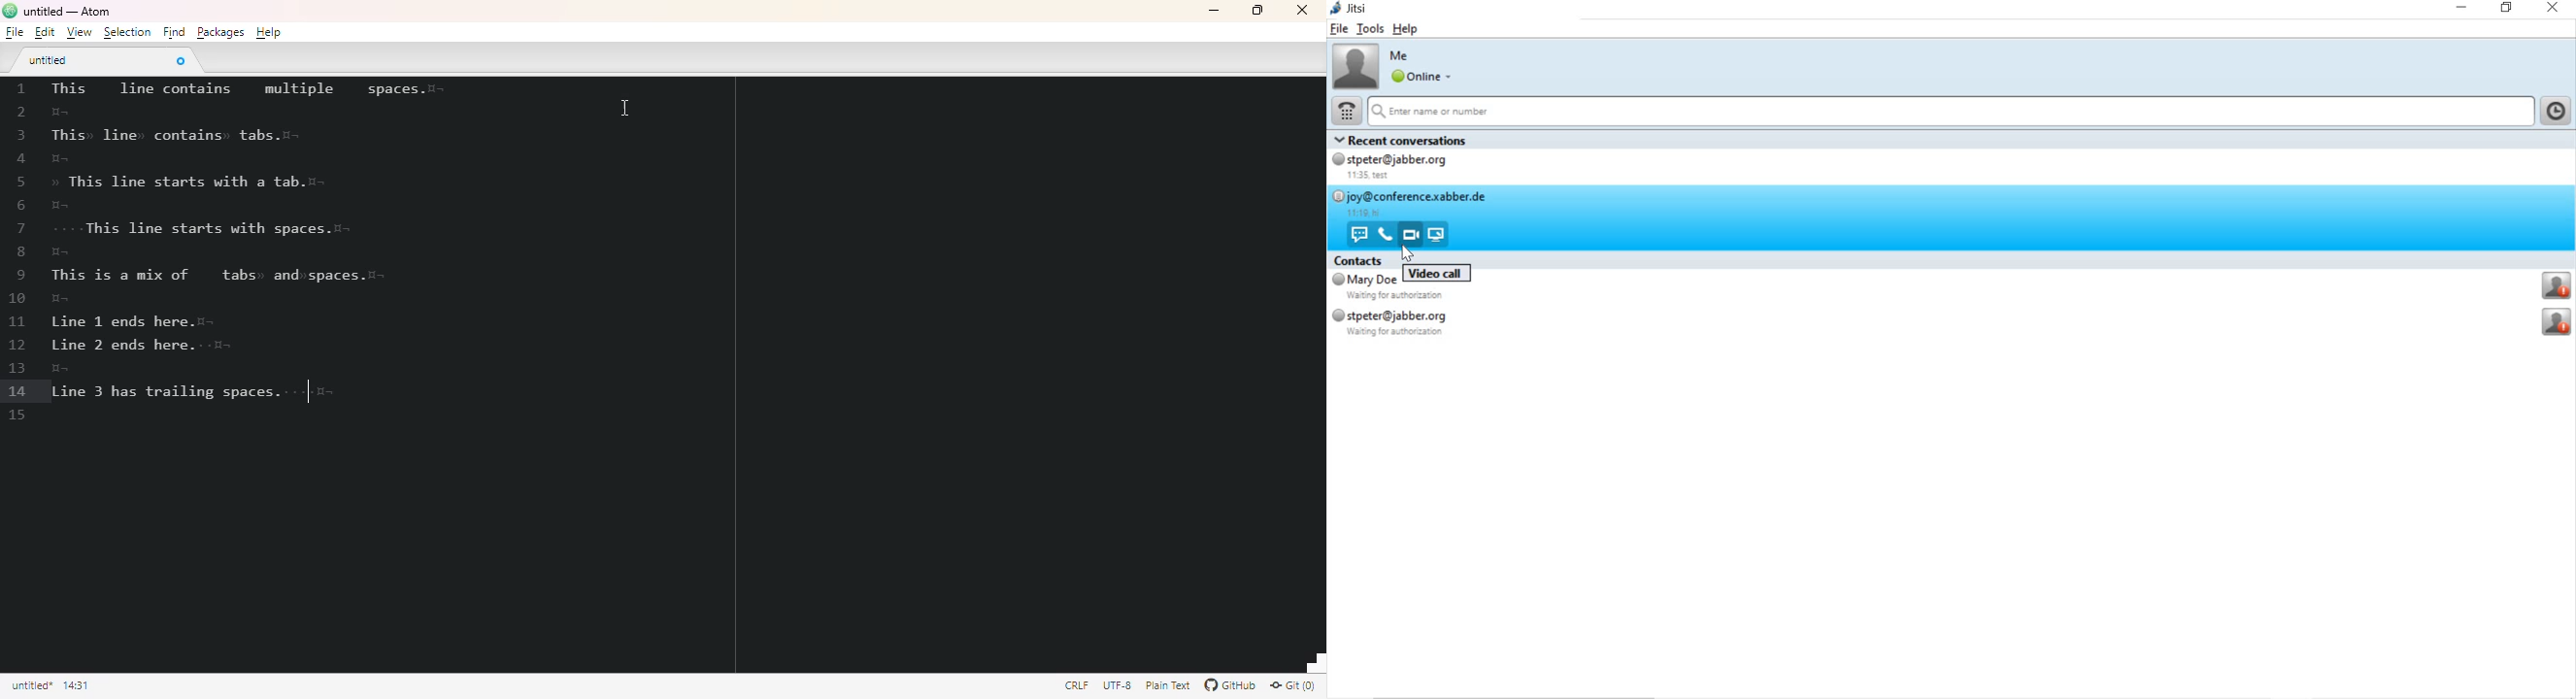 The image size is (2576, 700). Describe the element at coordinates (1405, 168) in the screenshot. I see `stpeter@jabber.org 11:35 test` at that location.